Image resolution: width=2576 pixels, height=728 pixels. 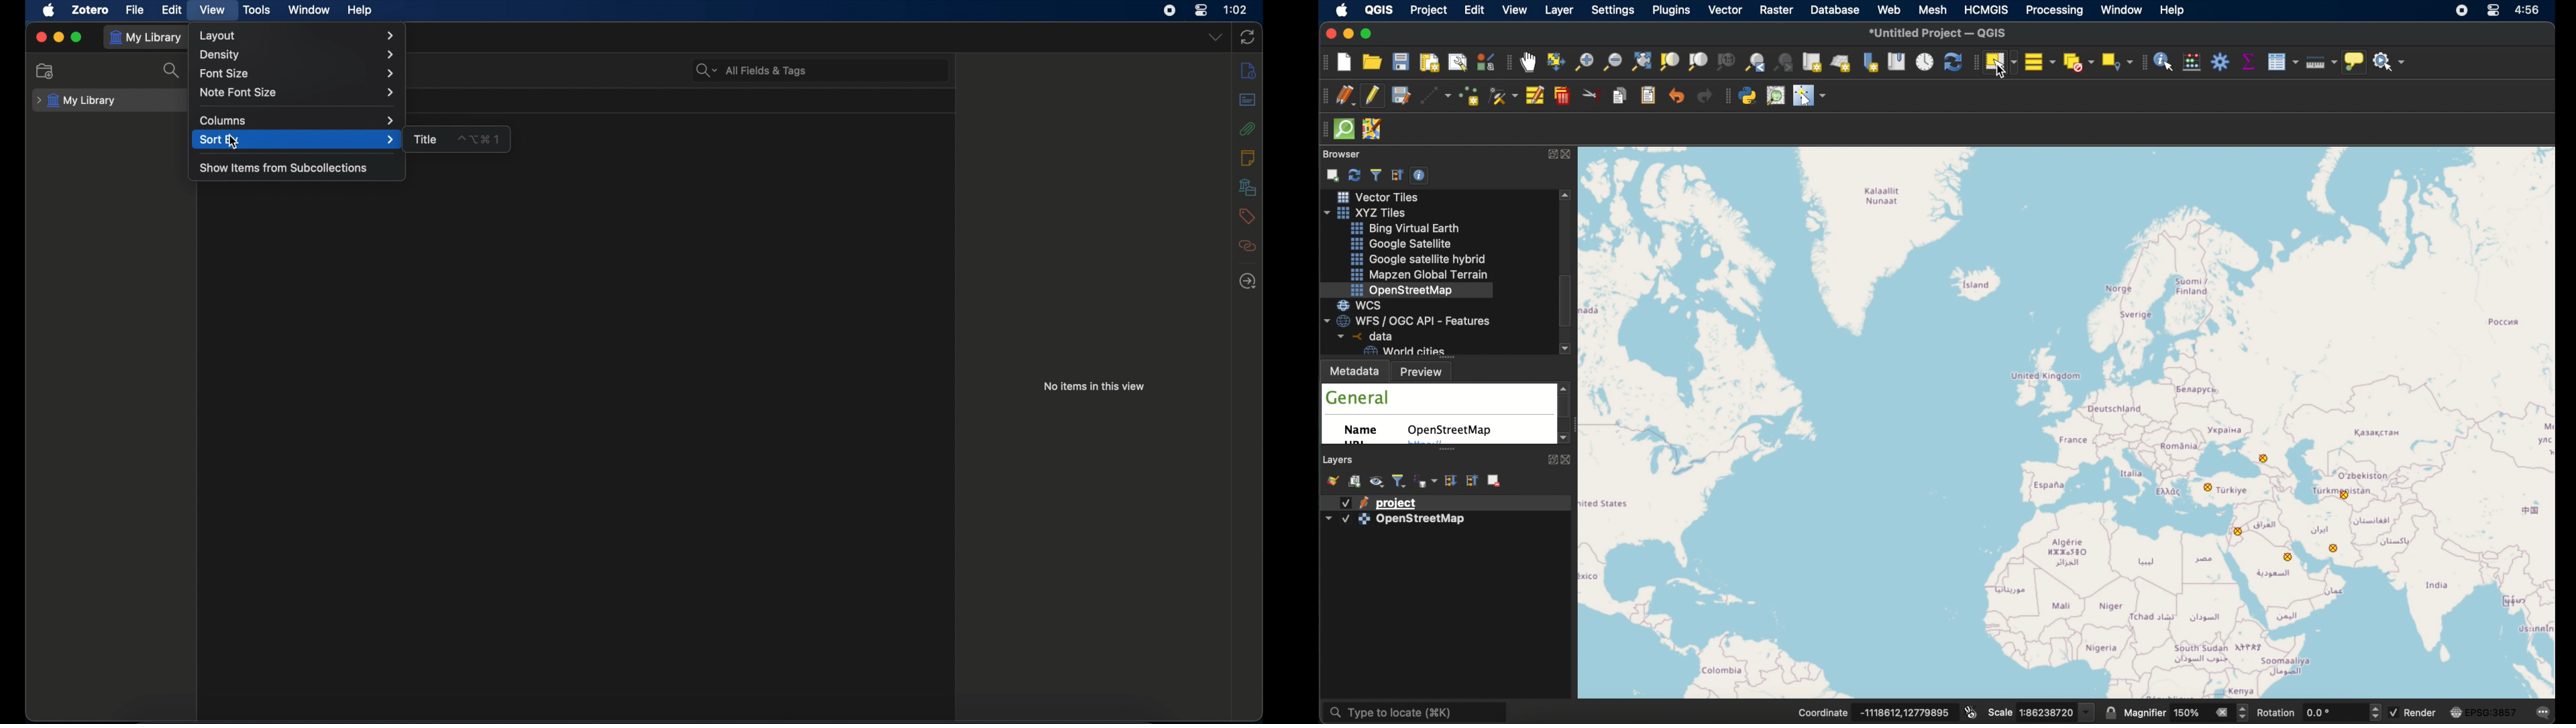 What do you see at coordinates (1358, 398) in the screenshot?
I see `general` at bounding box center [1358, 398].